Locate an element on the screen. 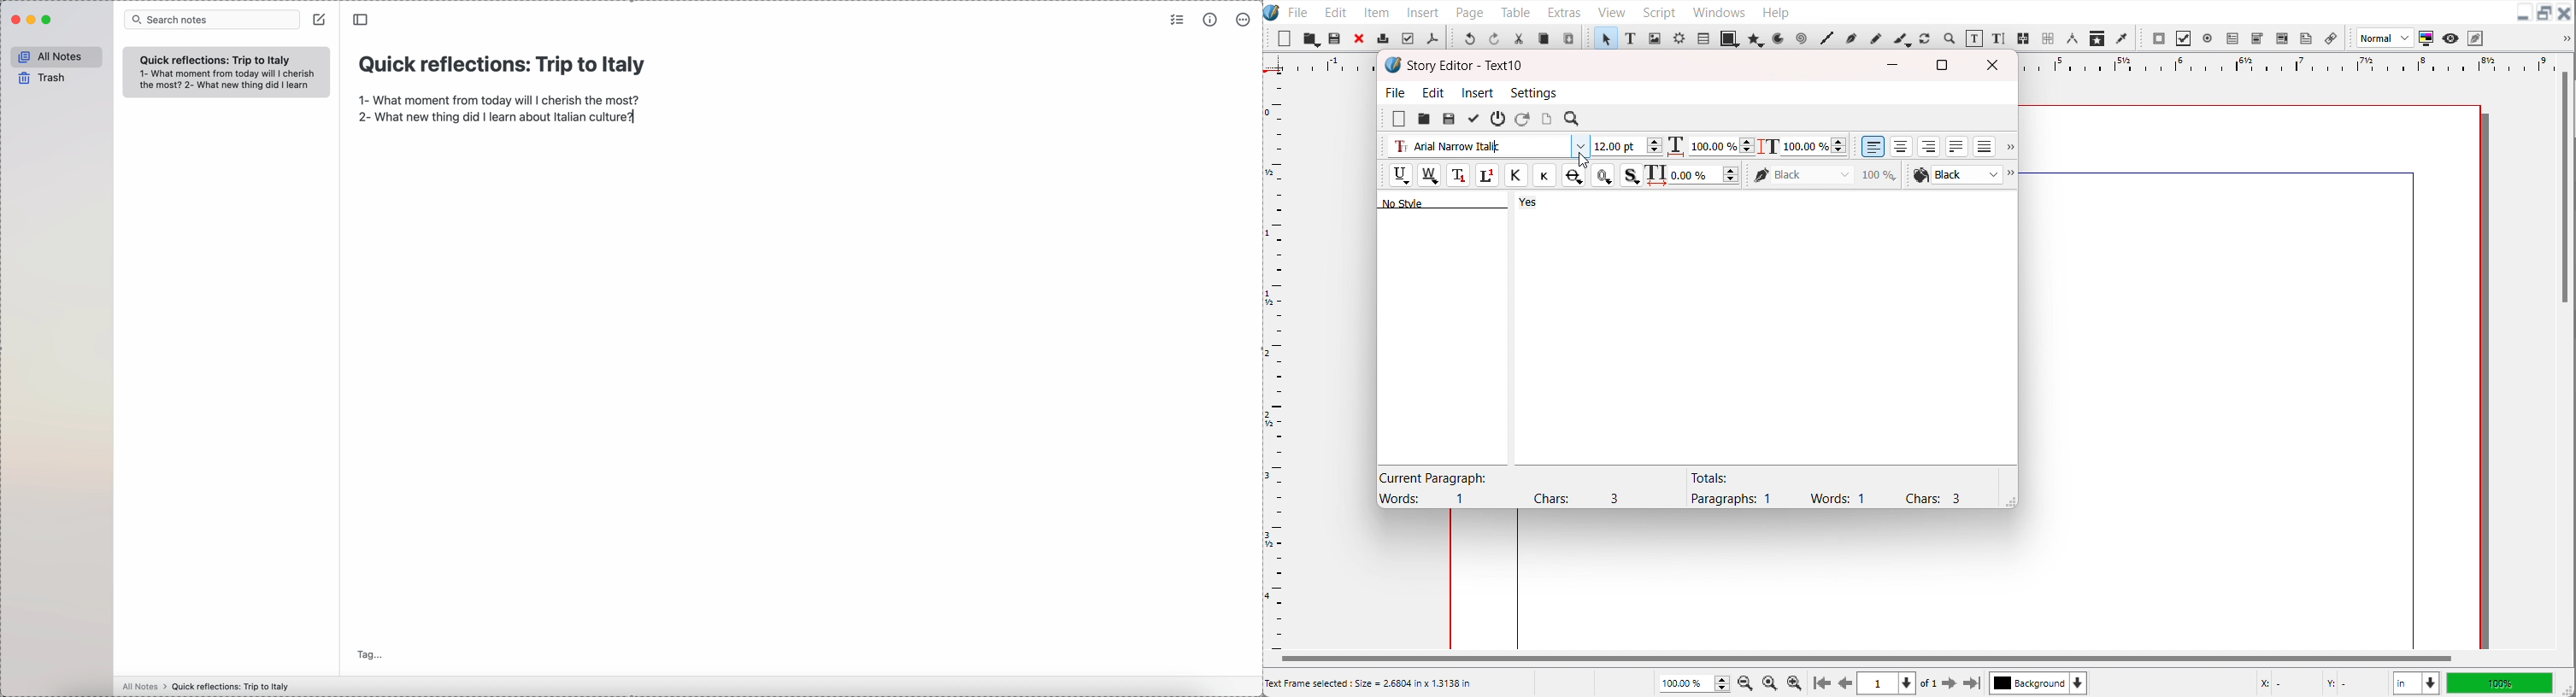  Close is located at coordinates (1996, 65).